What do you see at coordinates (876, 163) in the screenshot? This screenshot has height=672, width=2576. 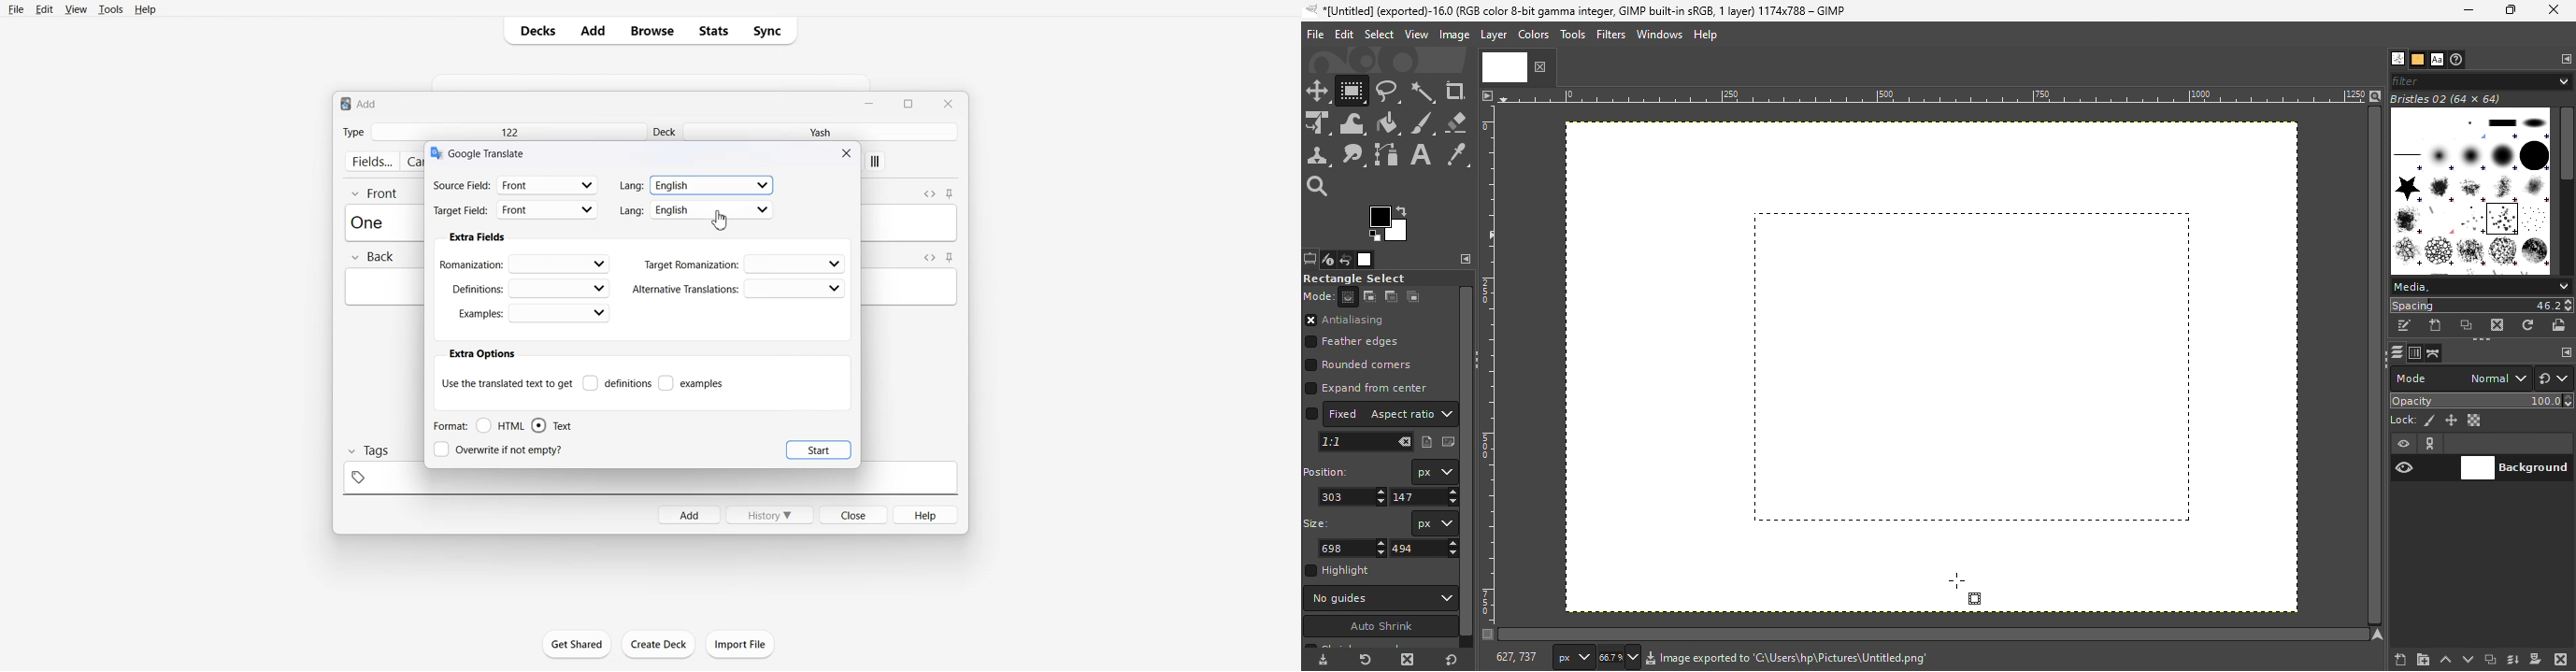 I see `apply custom style` at bounding box center [876, 163].